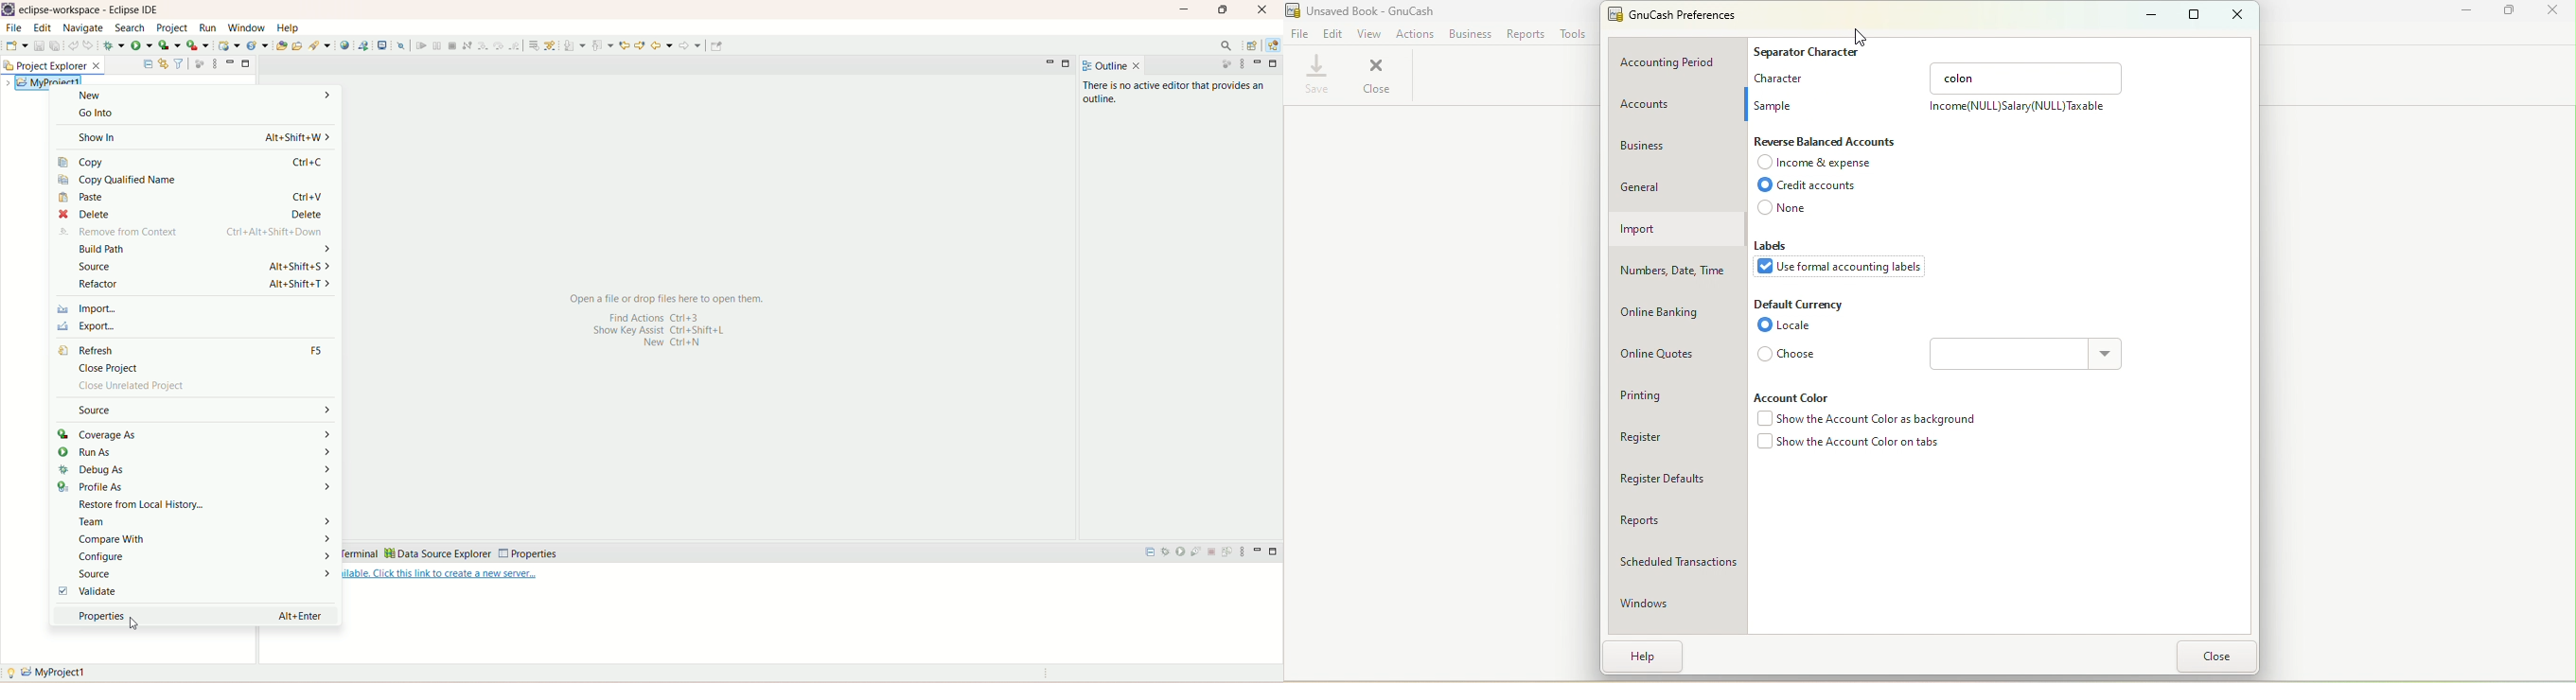  I want to click on Drop down, so click(2107, 356).